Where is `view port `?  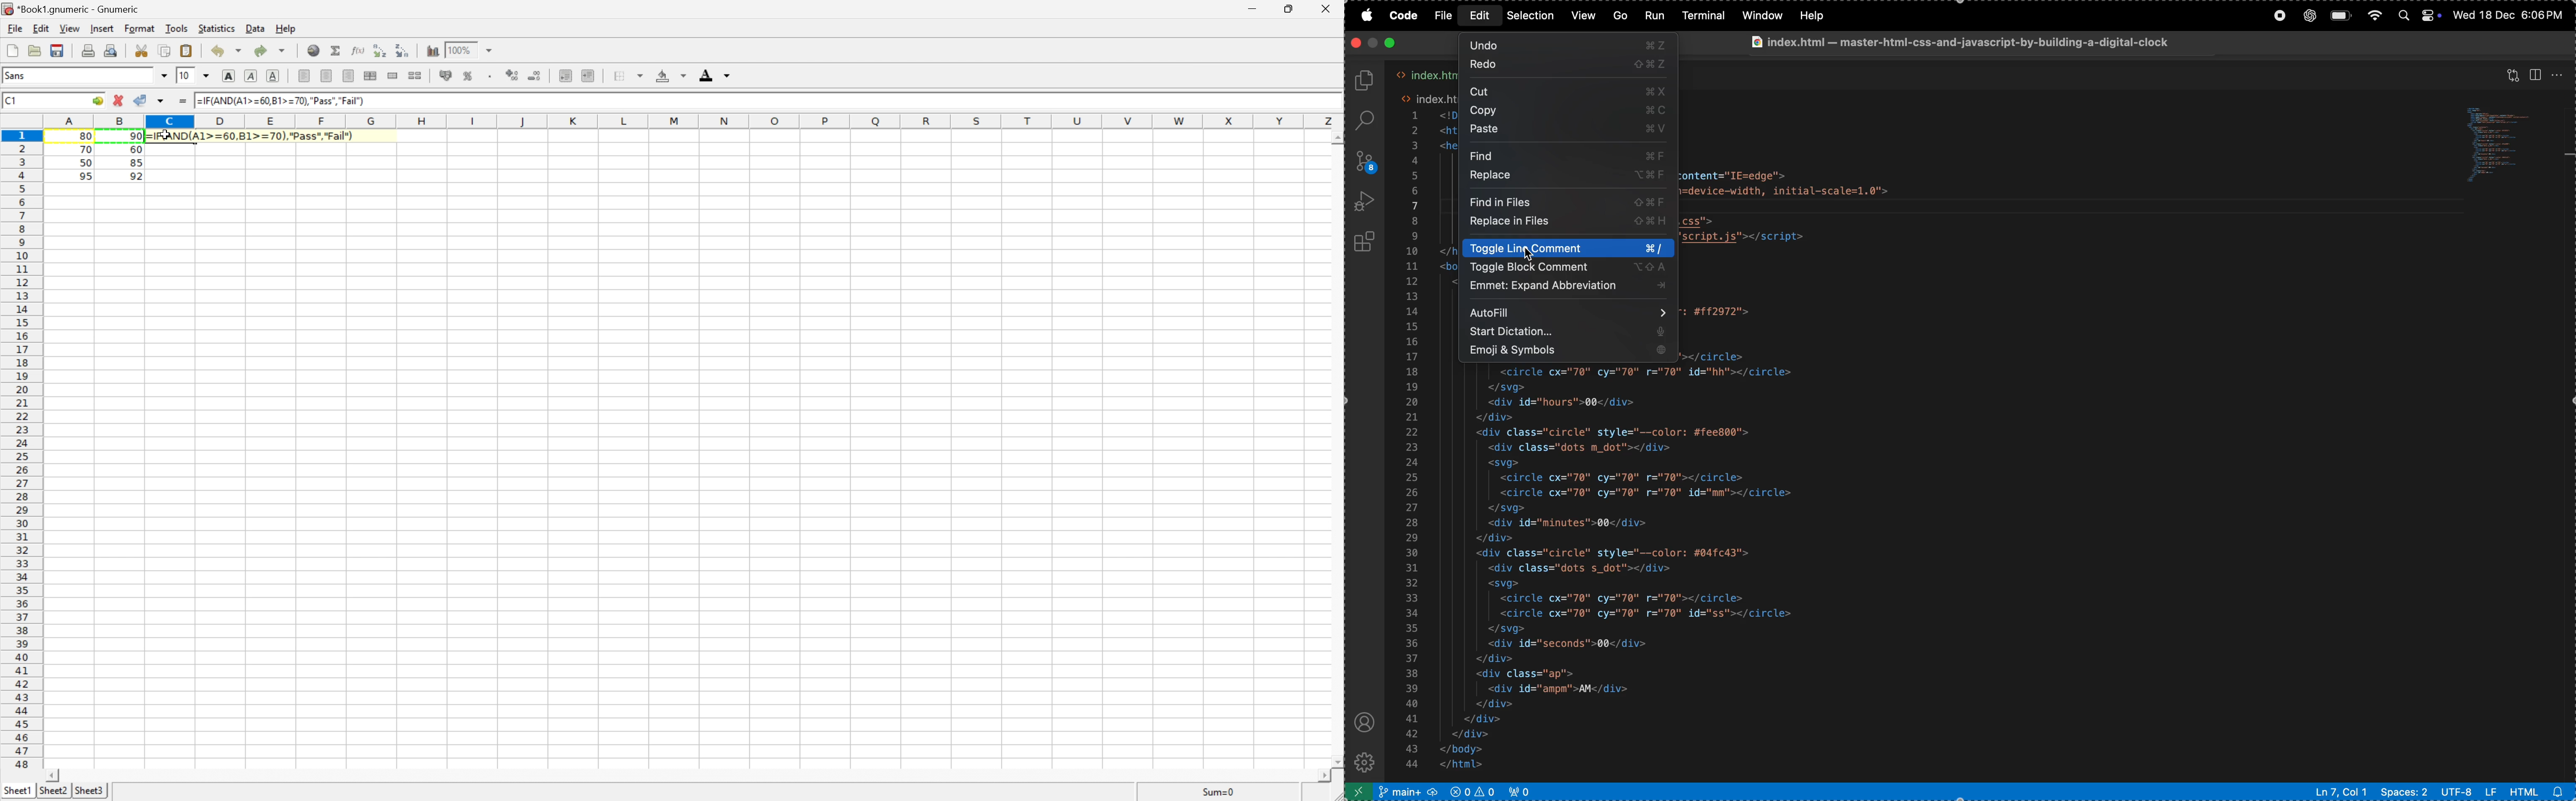
view port  is located at coordinates (1524, 791).